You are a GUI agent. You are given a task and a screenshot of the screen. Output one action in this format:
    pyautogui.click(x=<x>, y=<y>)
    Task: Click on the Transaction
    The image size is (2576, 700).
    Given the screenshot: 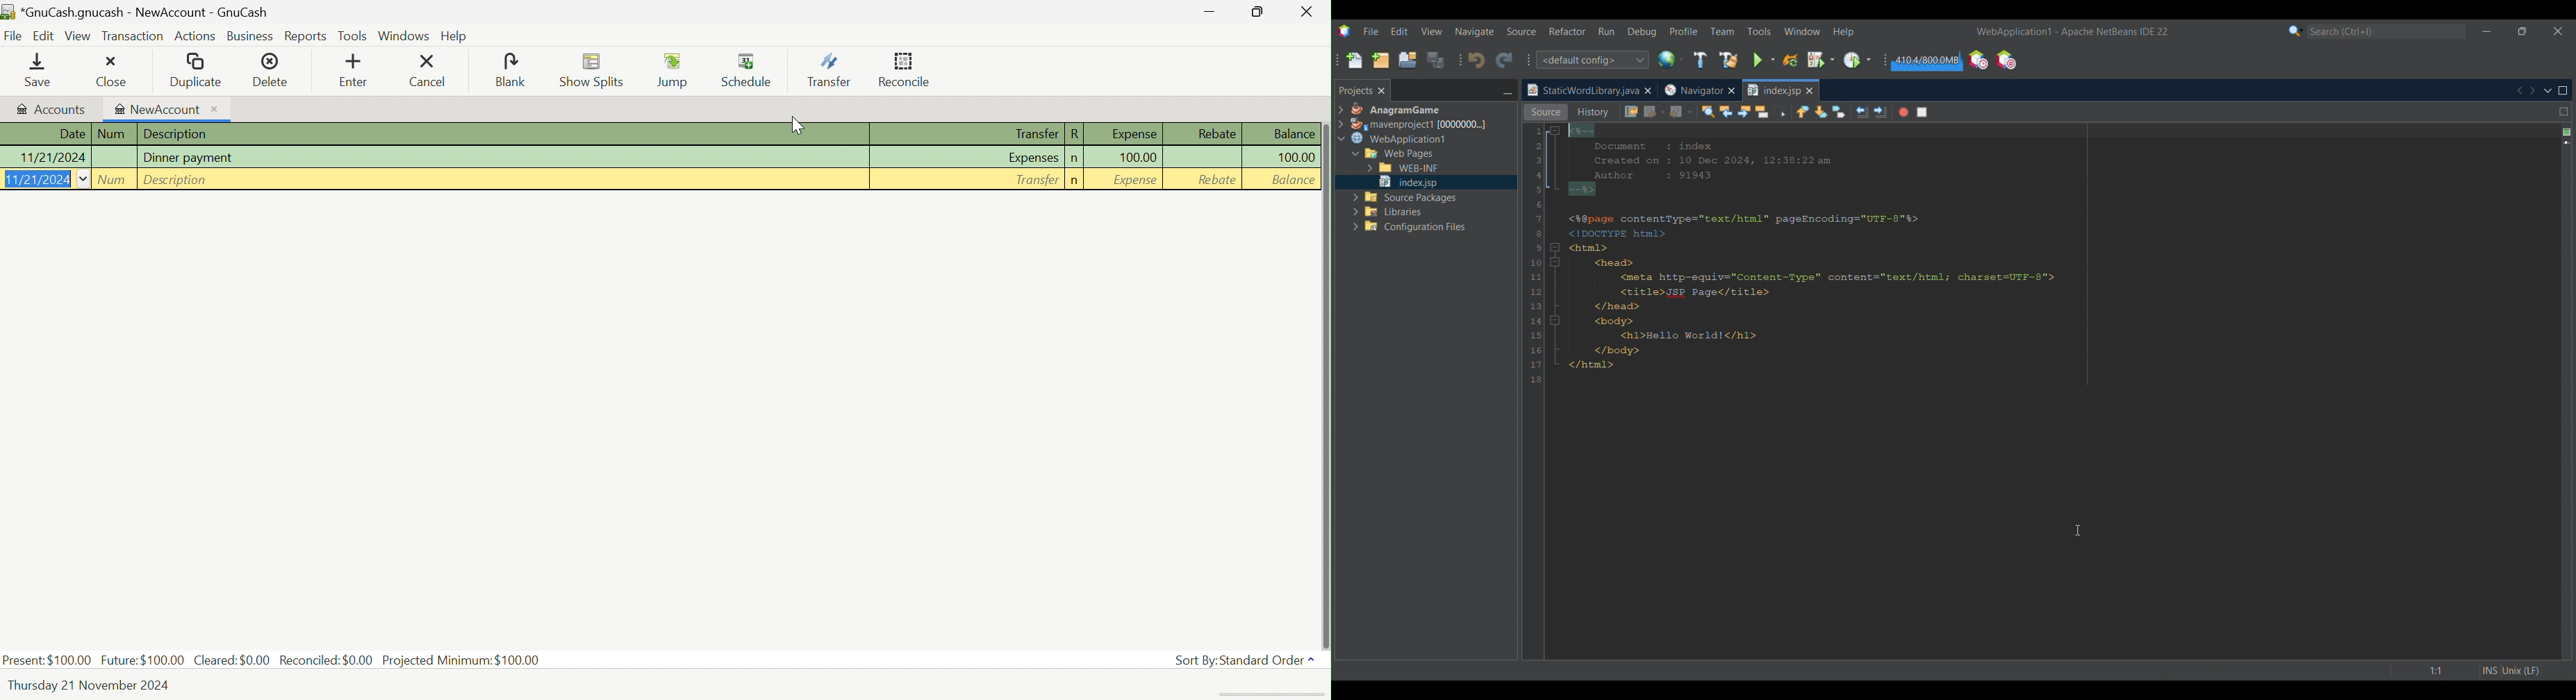 What is the action you would take?
    pyautogui.click(x=132, y=35)
    